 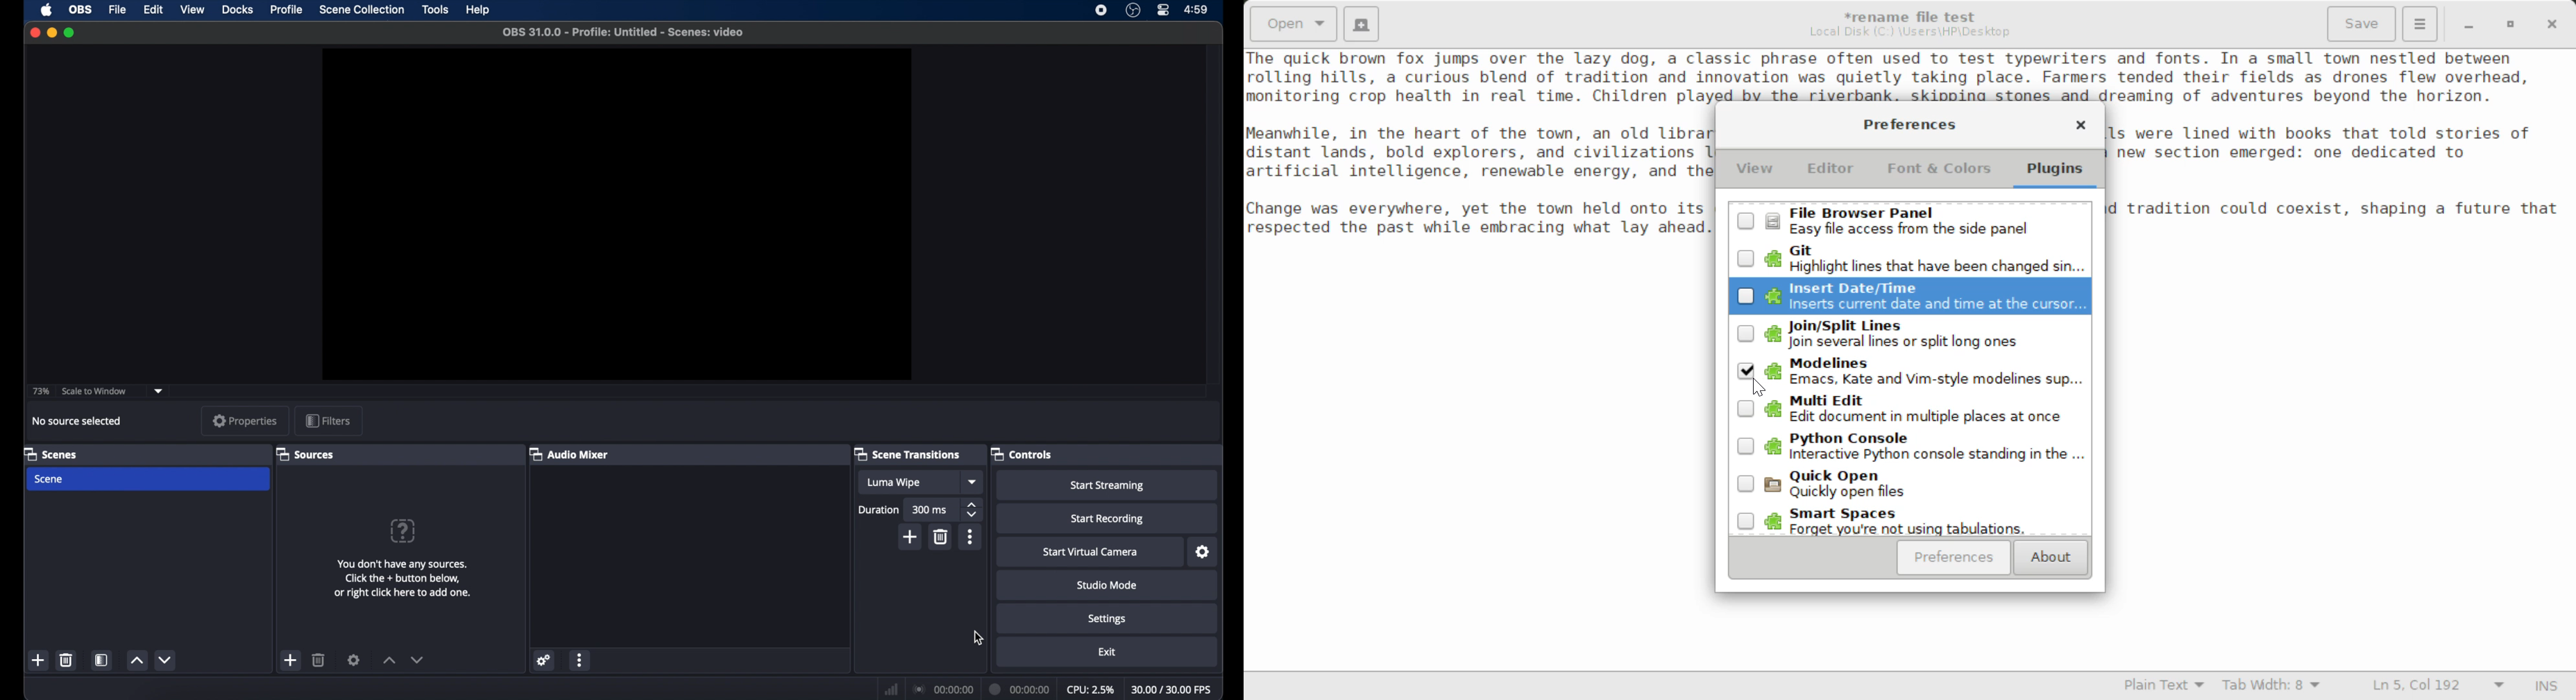 I want to click on filters, so click(x=329, y=421).